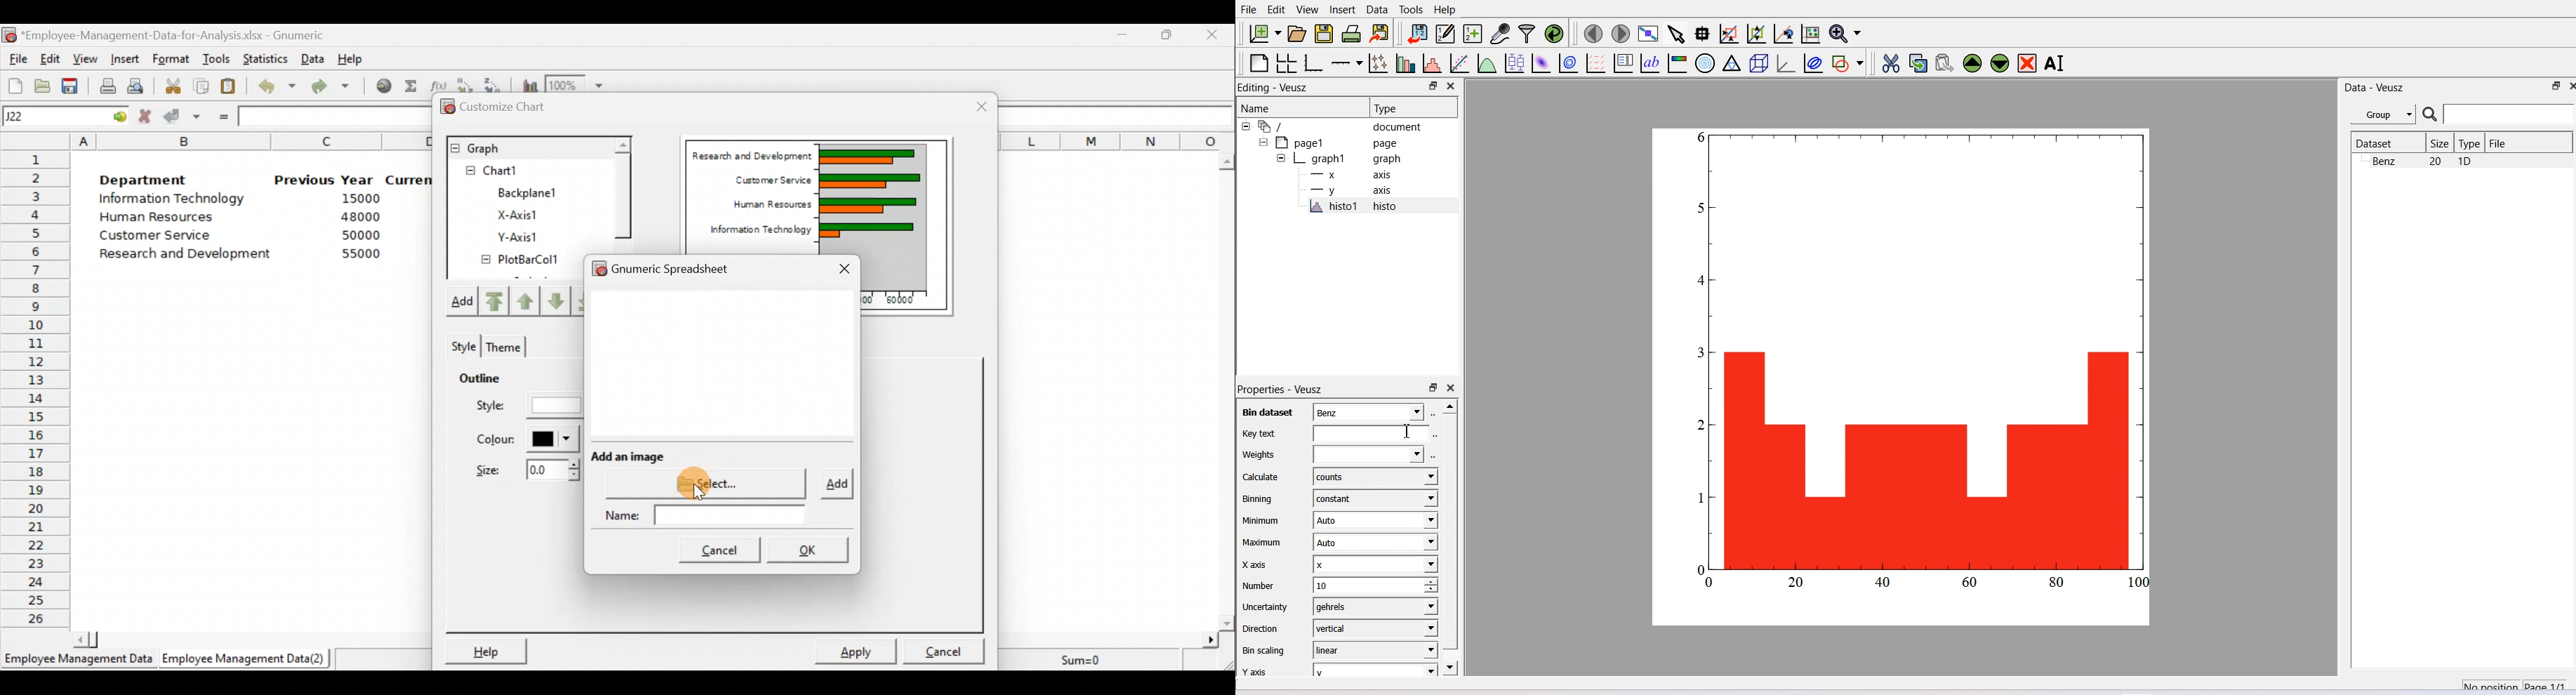 This screenshot has width=2576, height=700. I want to click on Type, so click(2471, 143).